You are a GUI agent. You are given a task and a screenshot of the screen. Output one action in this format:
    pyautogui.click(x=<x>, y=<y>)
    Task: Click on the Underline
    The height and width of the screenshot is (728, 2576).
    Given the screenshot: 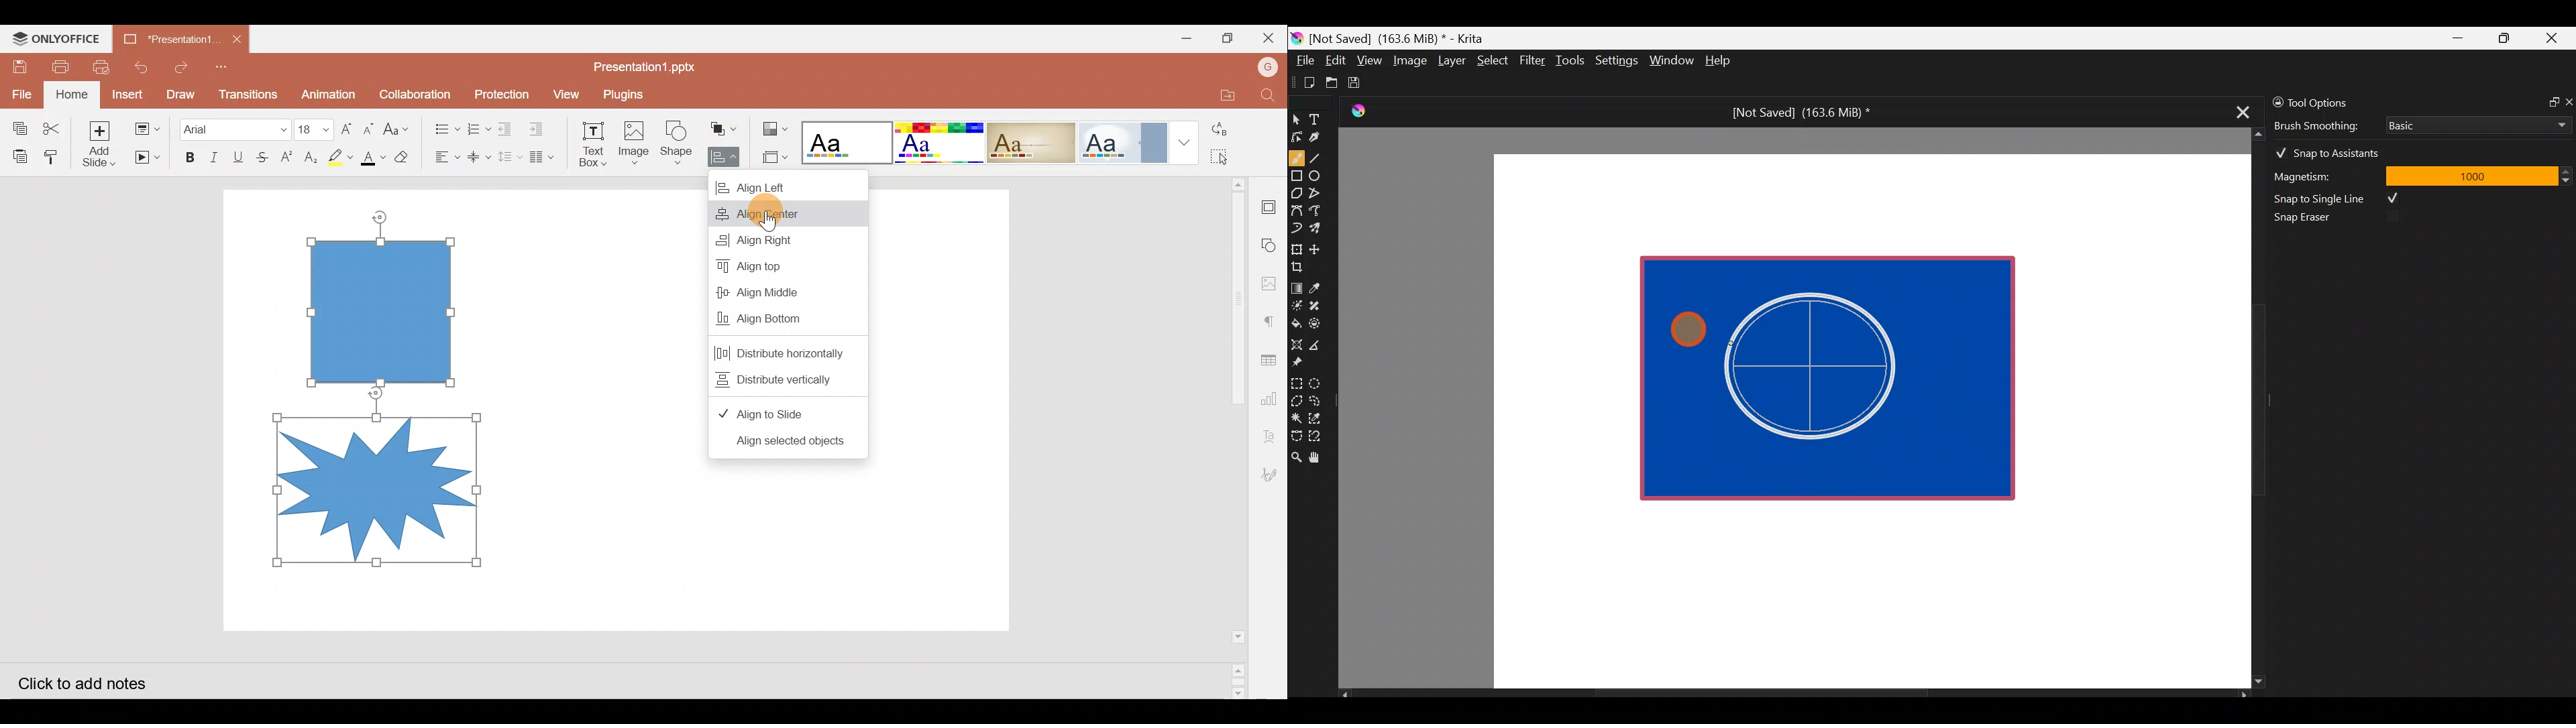 What is the action you would take?
    pyautogui.click(x=241, y=155)
    